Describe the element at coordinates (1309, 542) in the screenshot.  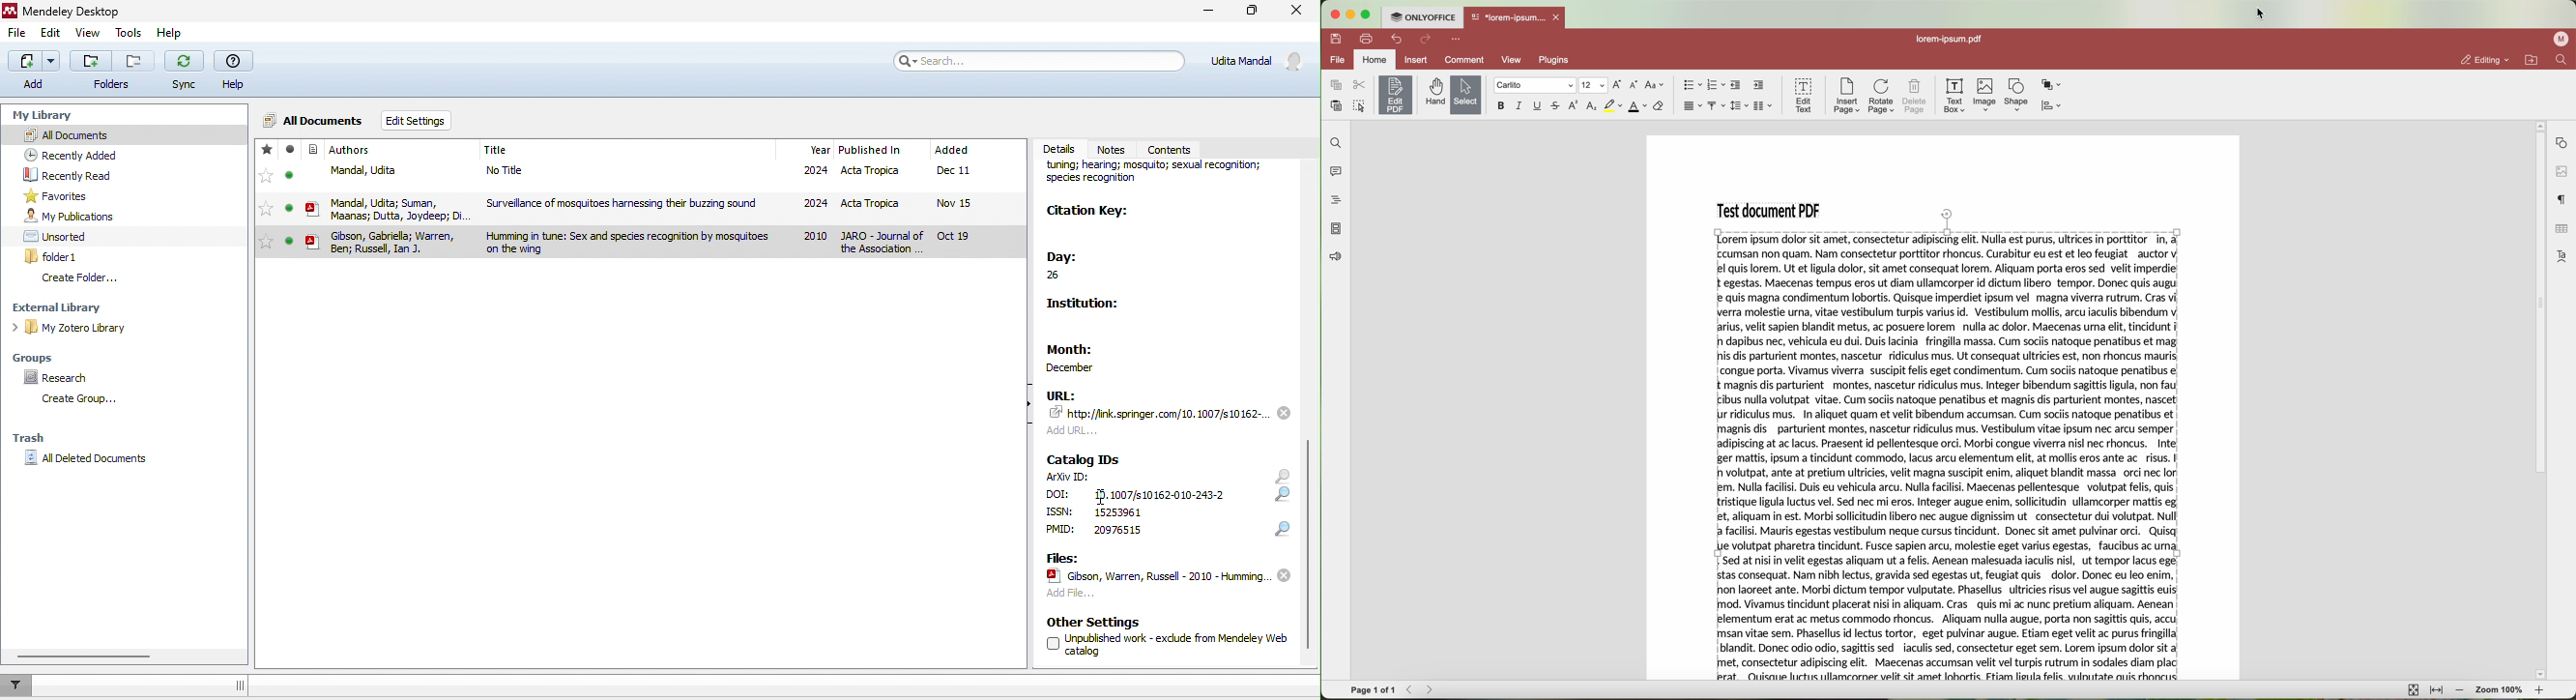
I see `scroll down` at that location.